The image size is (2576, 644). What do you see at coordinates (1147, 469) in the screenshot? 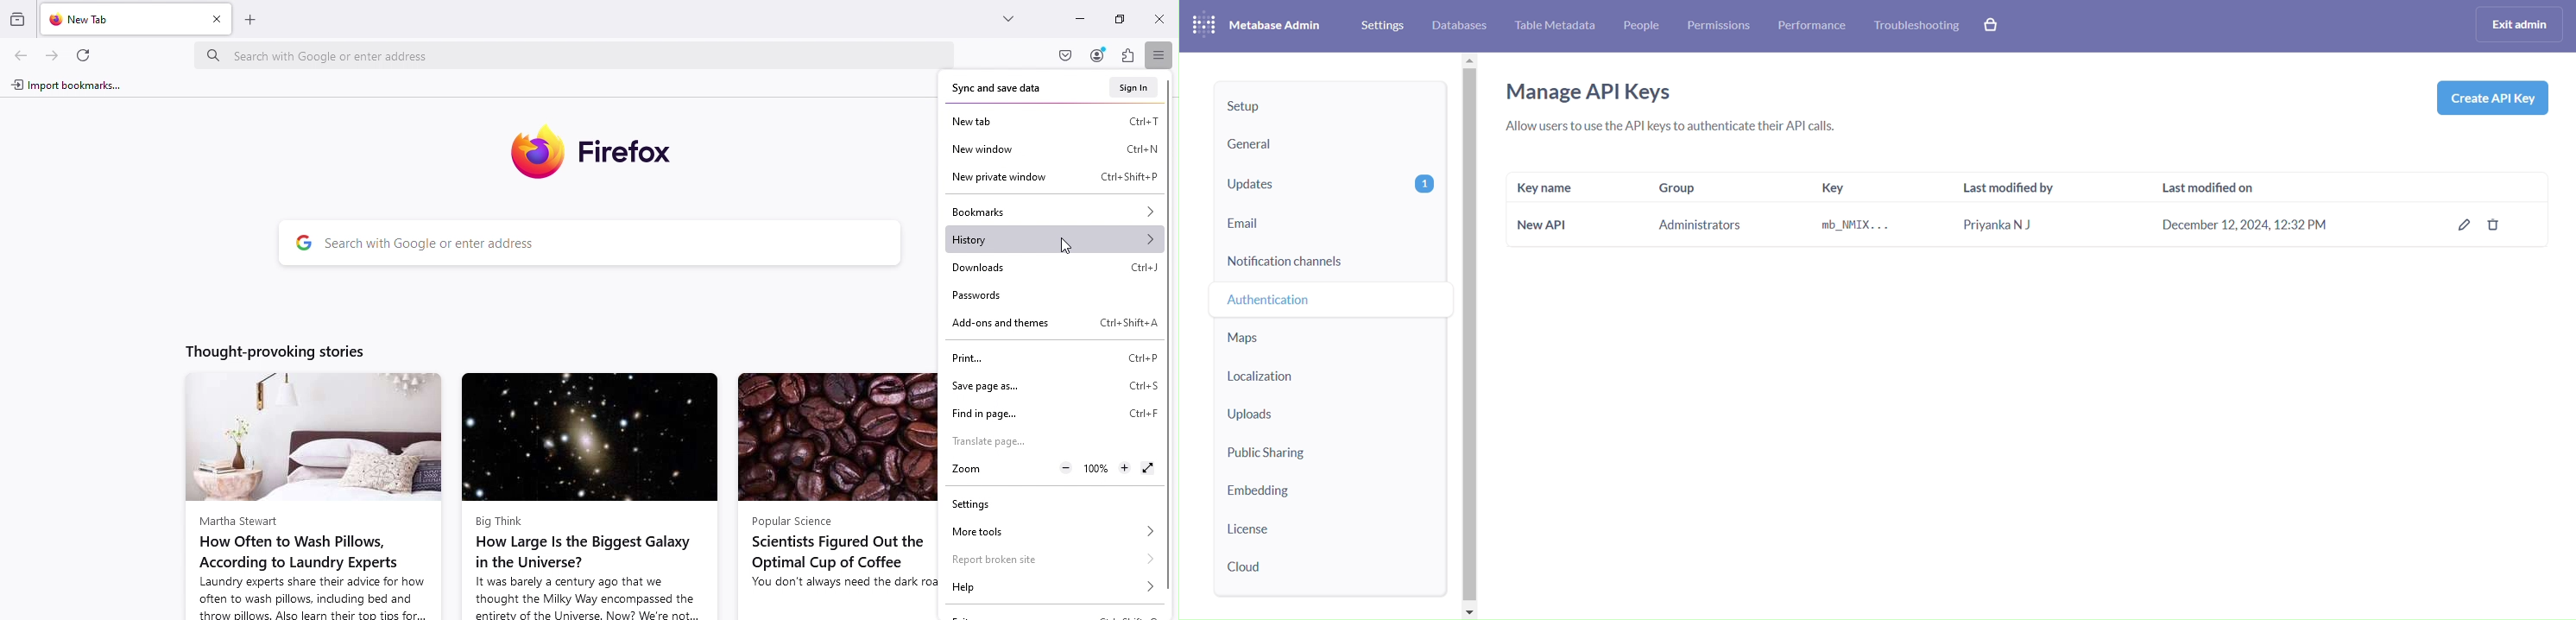
I see `Display the window in full screen` at bounding box center [1147, 469].